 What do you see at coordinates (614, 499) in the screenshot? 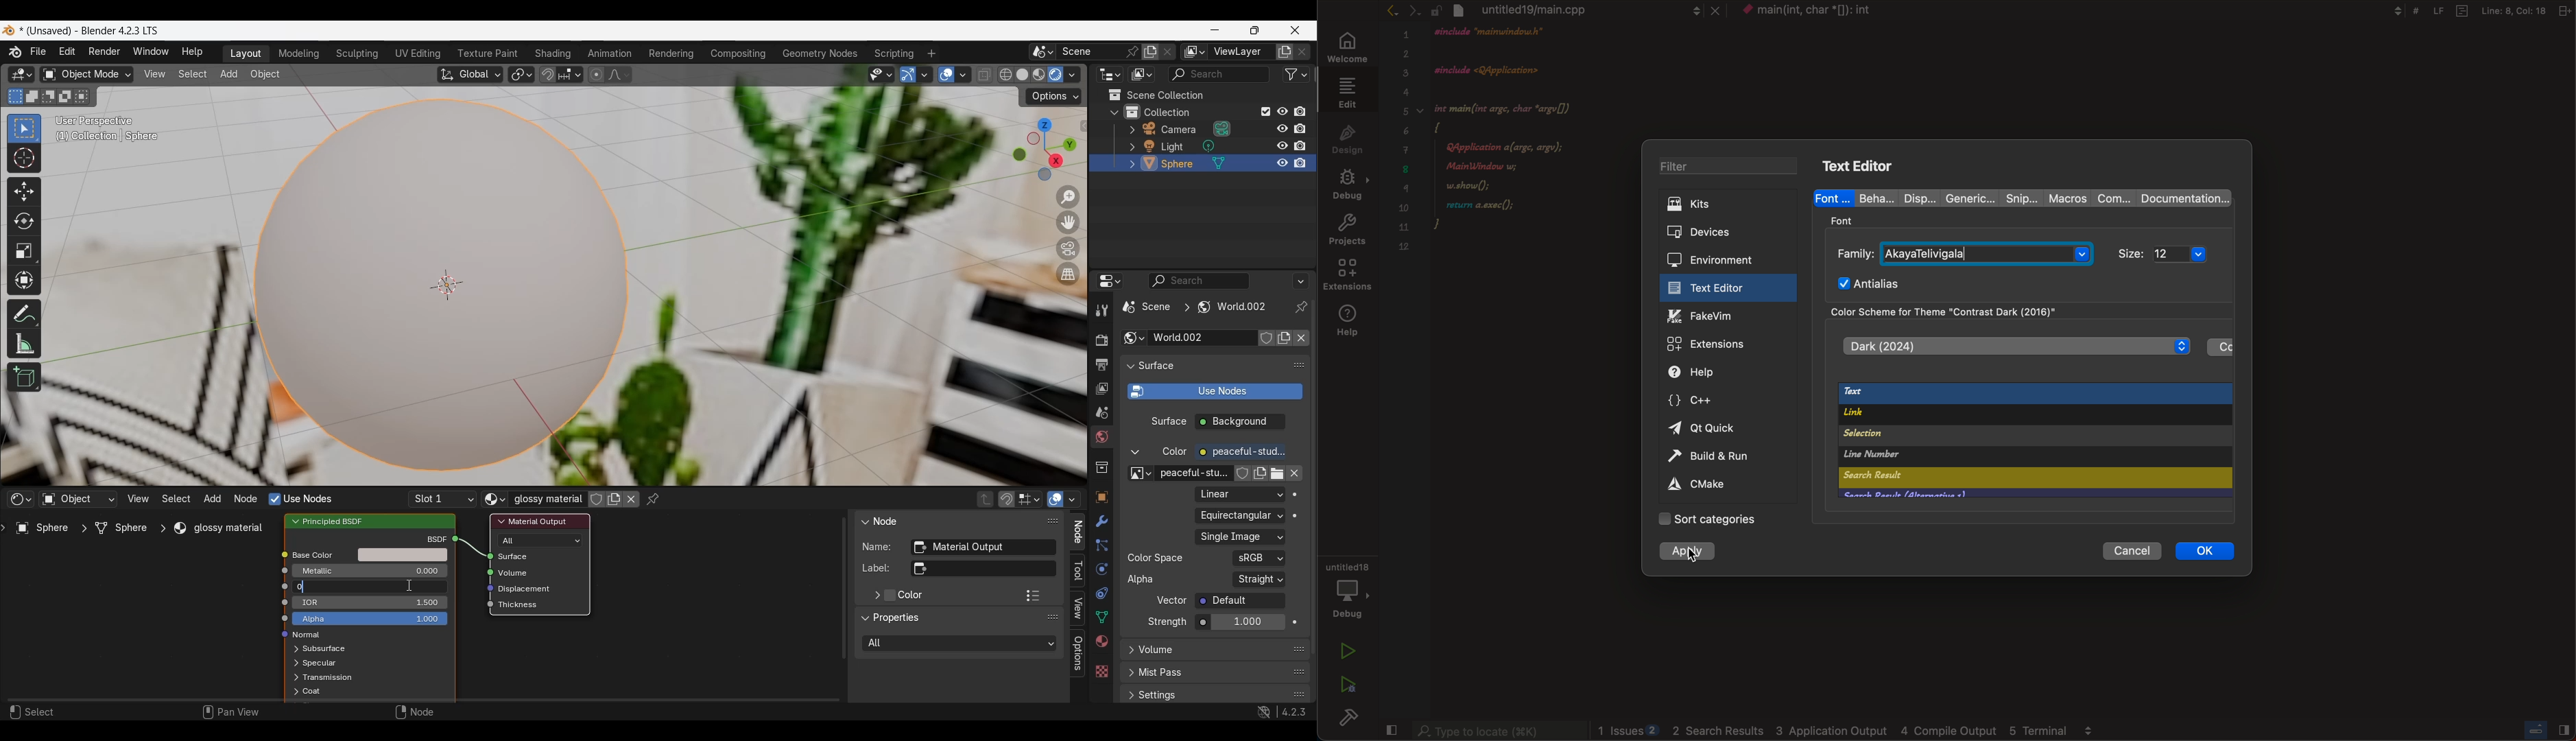
I see `Add new material` at bounding box center [614, 499].